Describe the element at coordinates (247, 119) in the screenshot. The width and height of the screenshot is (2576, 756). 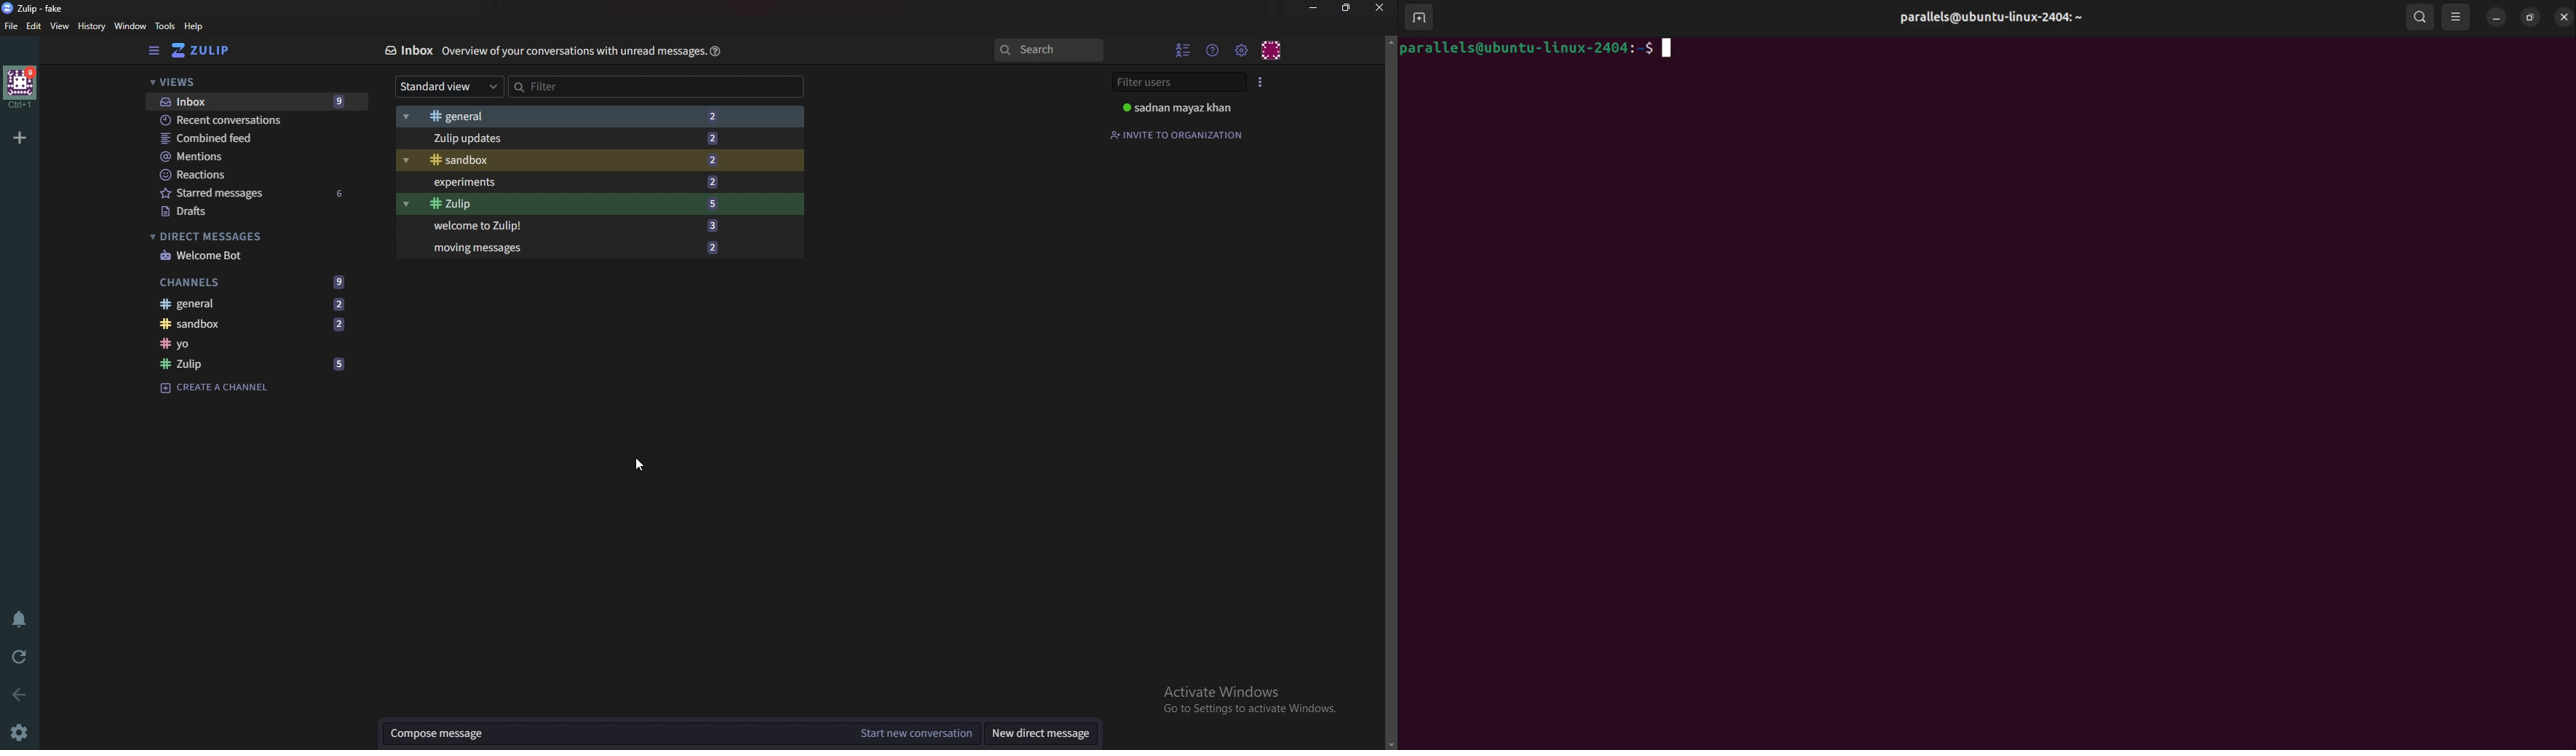
I see `Recent conversations` at that location.